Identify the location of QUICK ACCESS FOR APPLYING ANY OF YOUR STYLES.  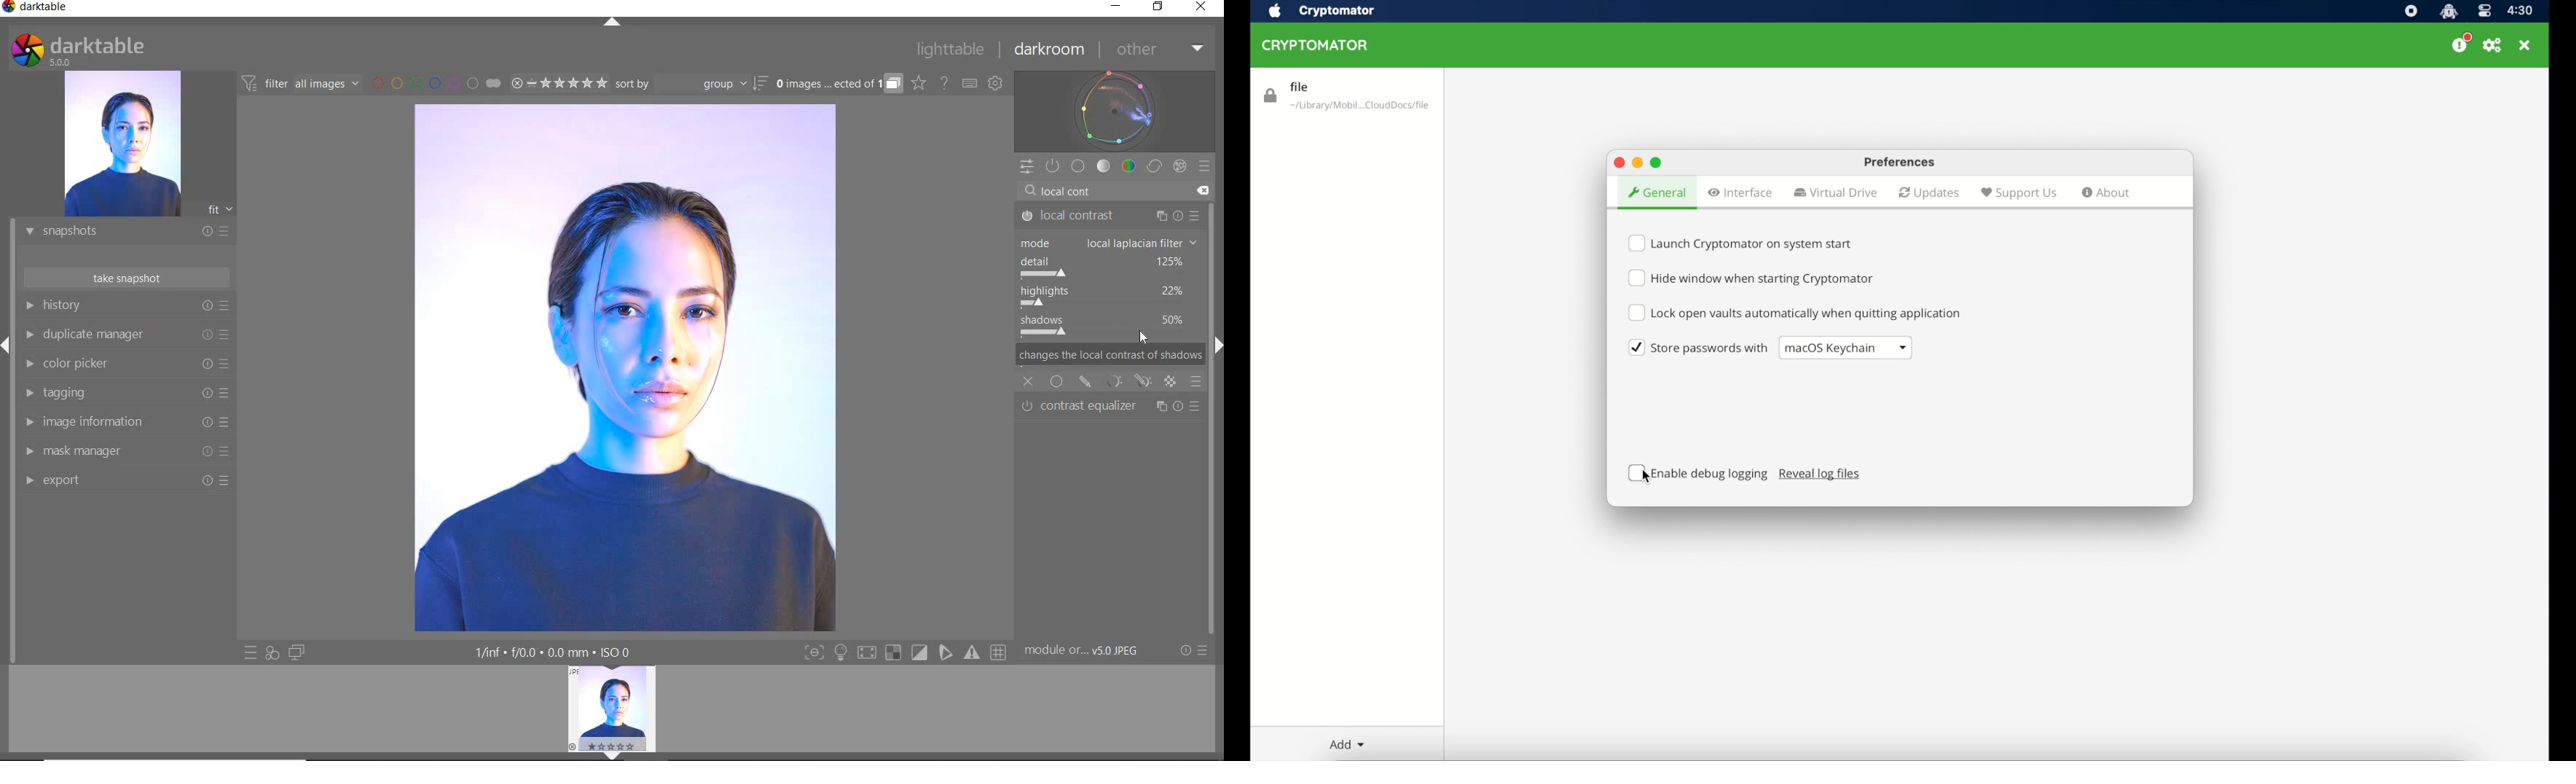
(271, 652).